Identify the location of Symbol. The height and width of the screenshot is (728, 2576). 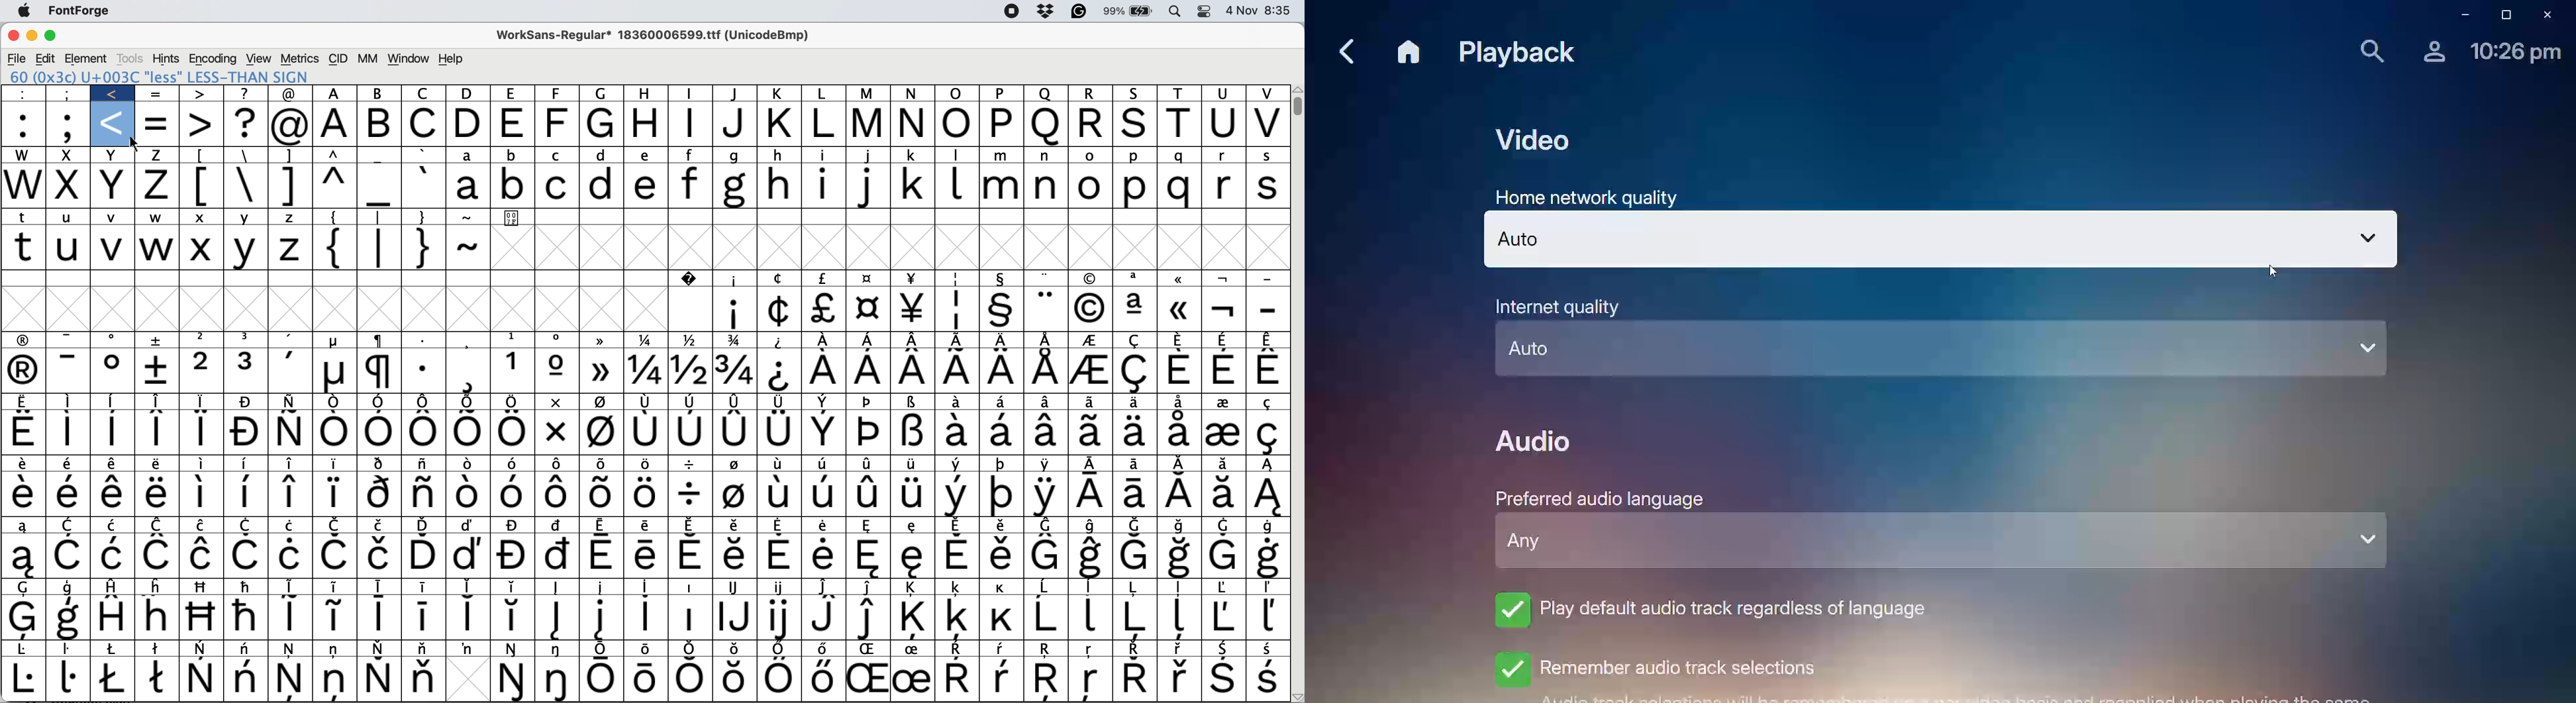
(867, 309).